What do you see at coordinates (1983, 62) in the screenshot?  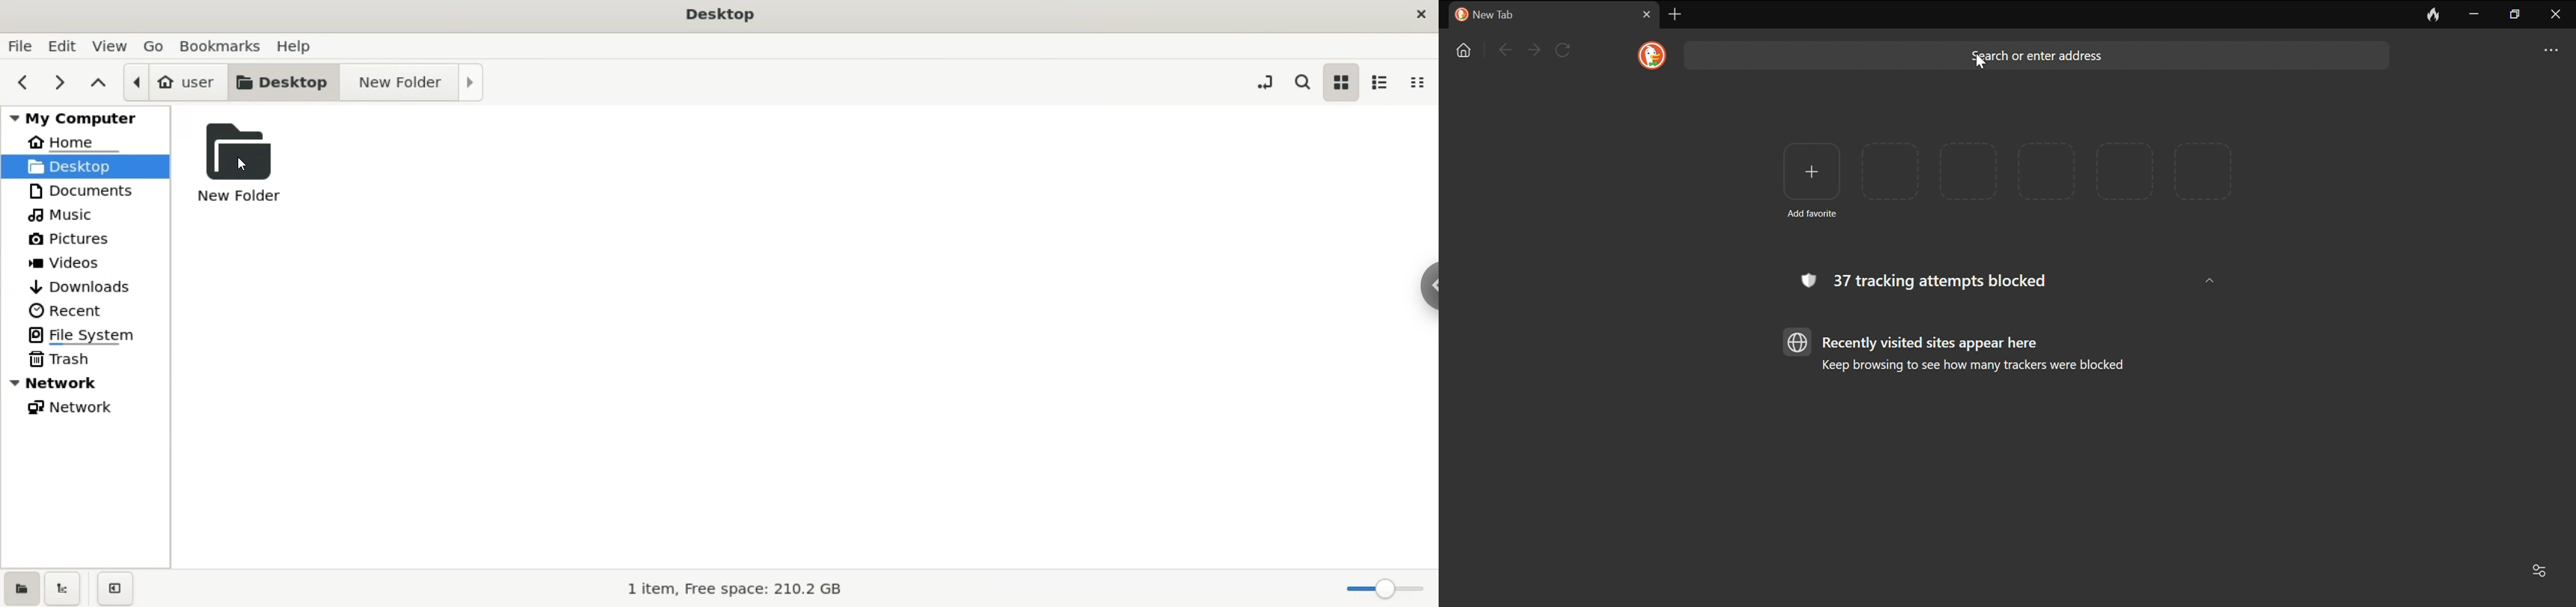 I see `cursor` at bounding box center [1983, 62].